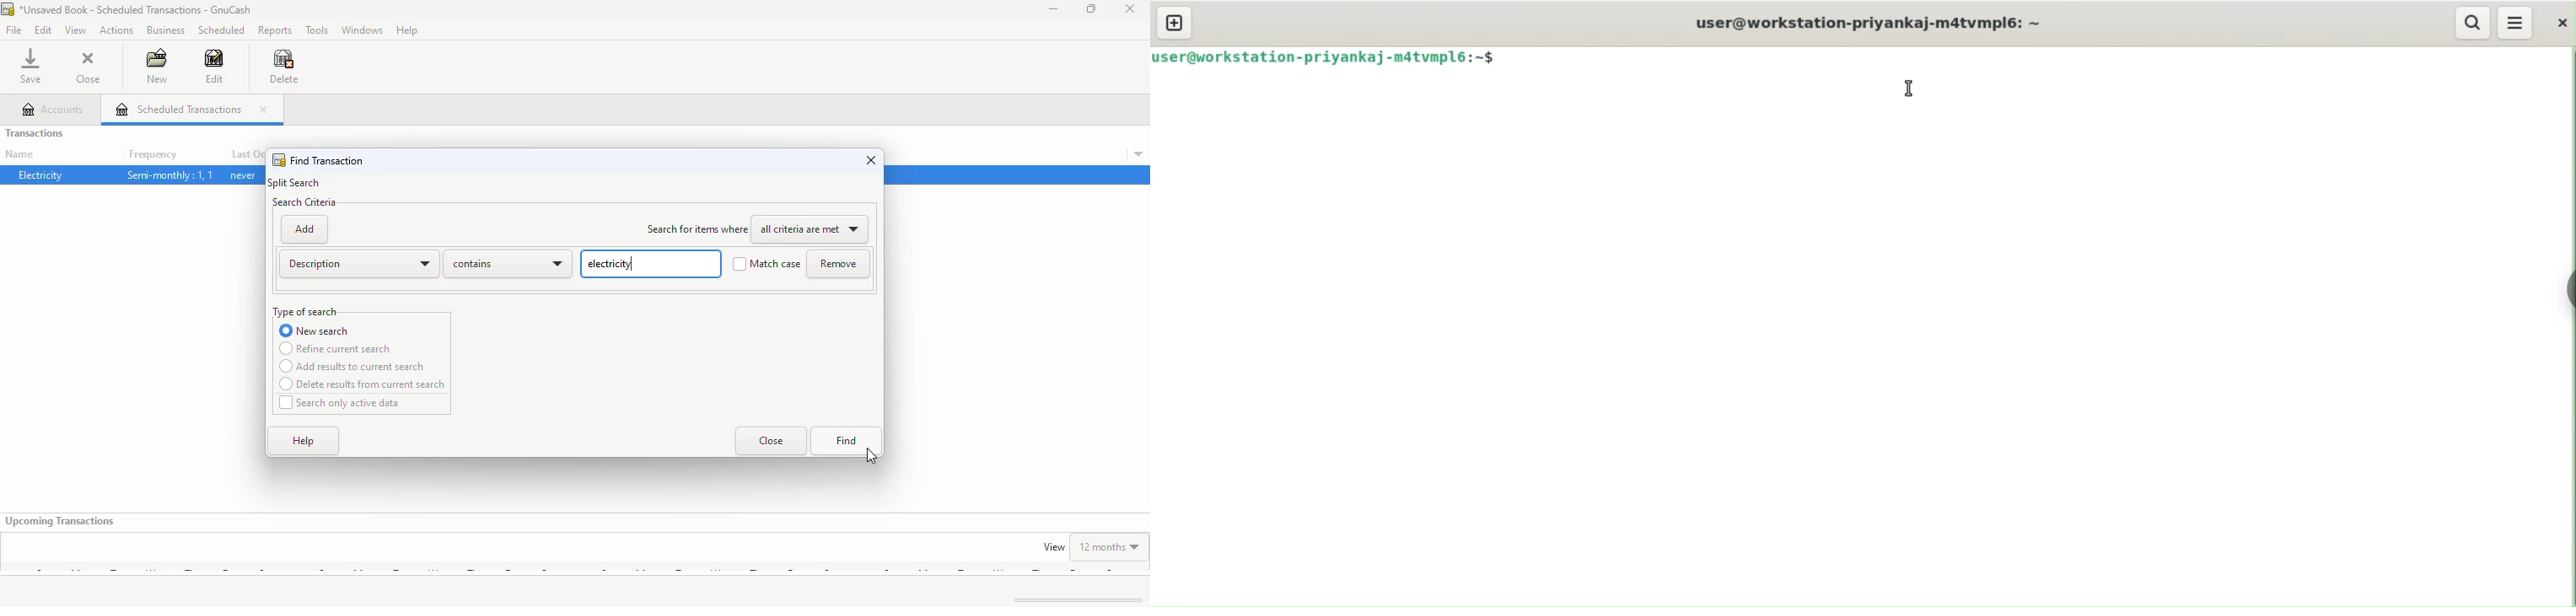 The image size is (2576, 616). I want to click on add, so click(304, 229).